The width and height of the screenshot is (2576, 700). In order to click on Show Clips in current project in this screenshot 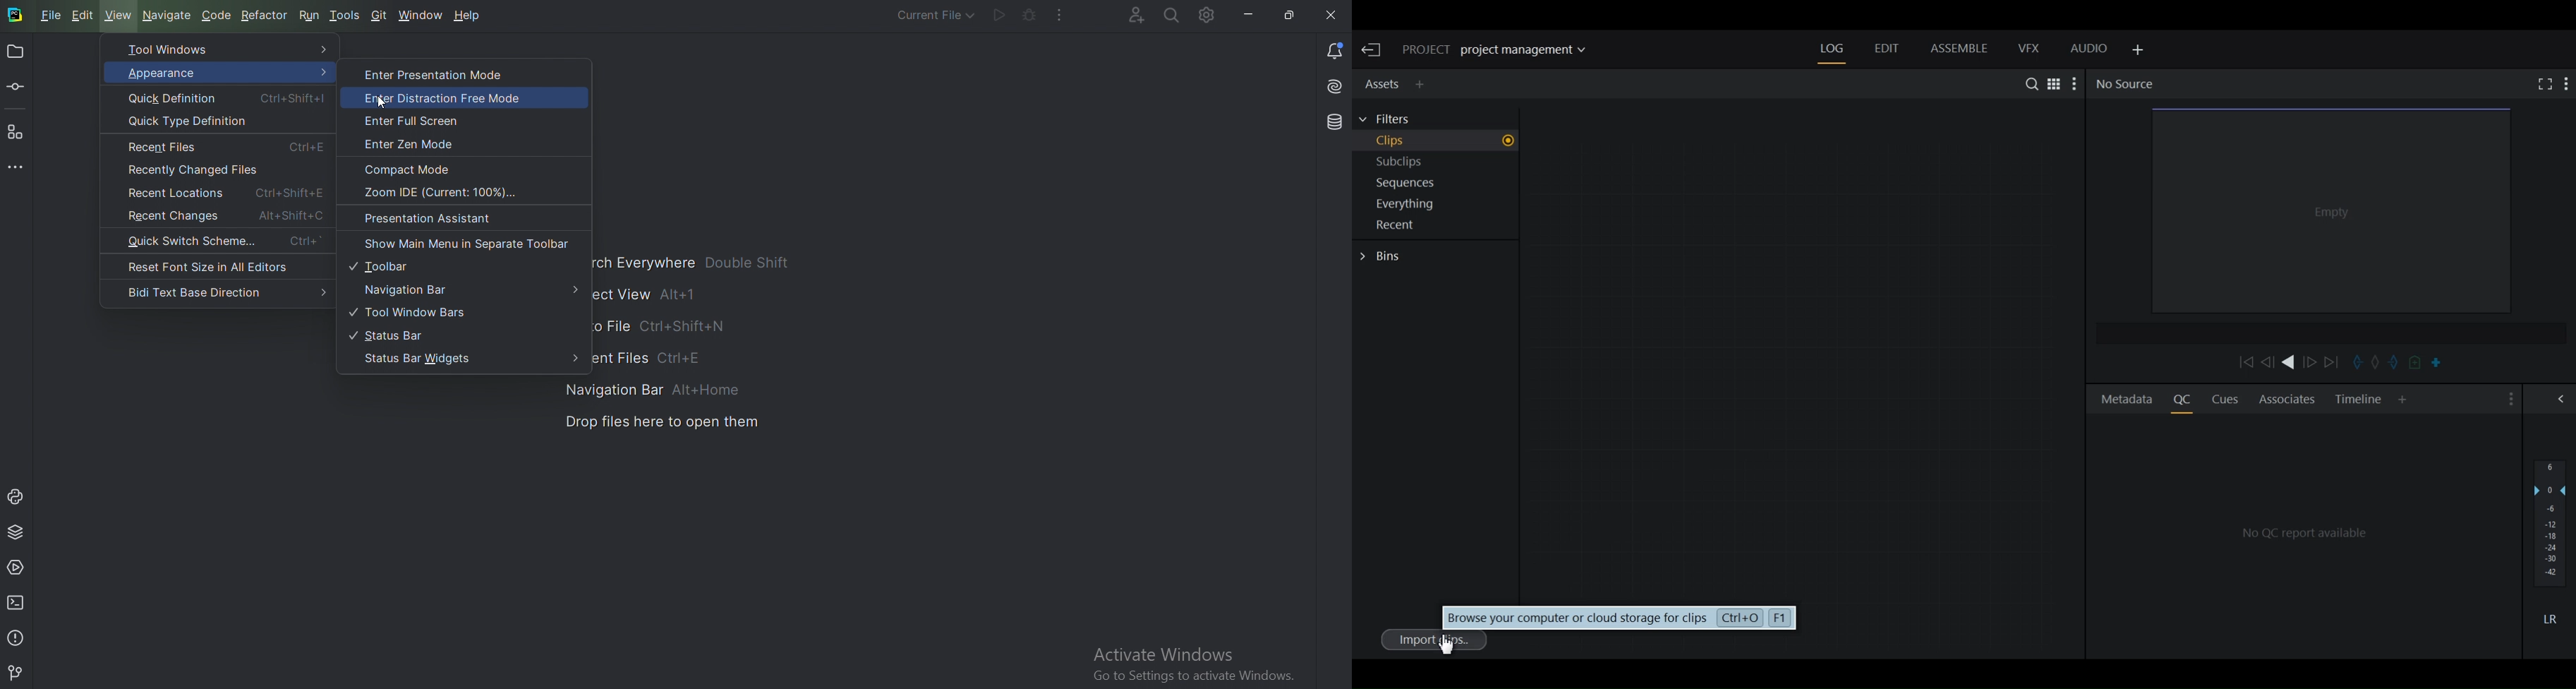, I will do `click(1437, 142)`.